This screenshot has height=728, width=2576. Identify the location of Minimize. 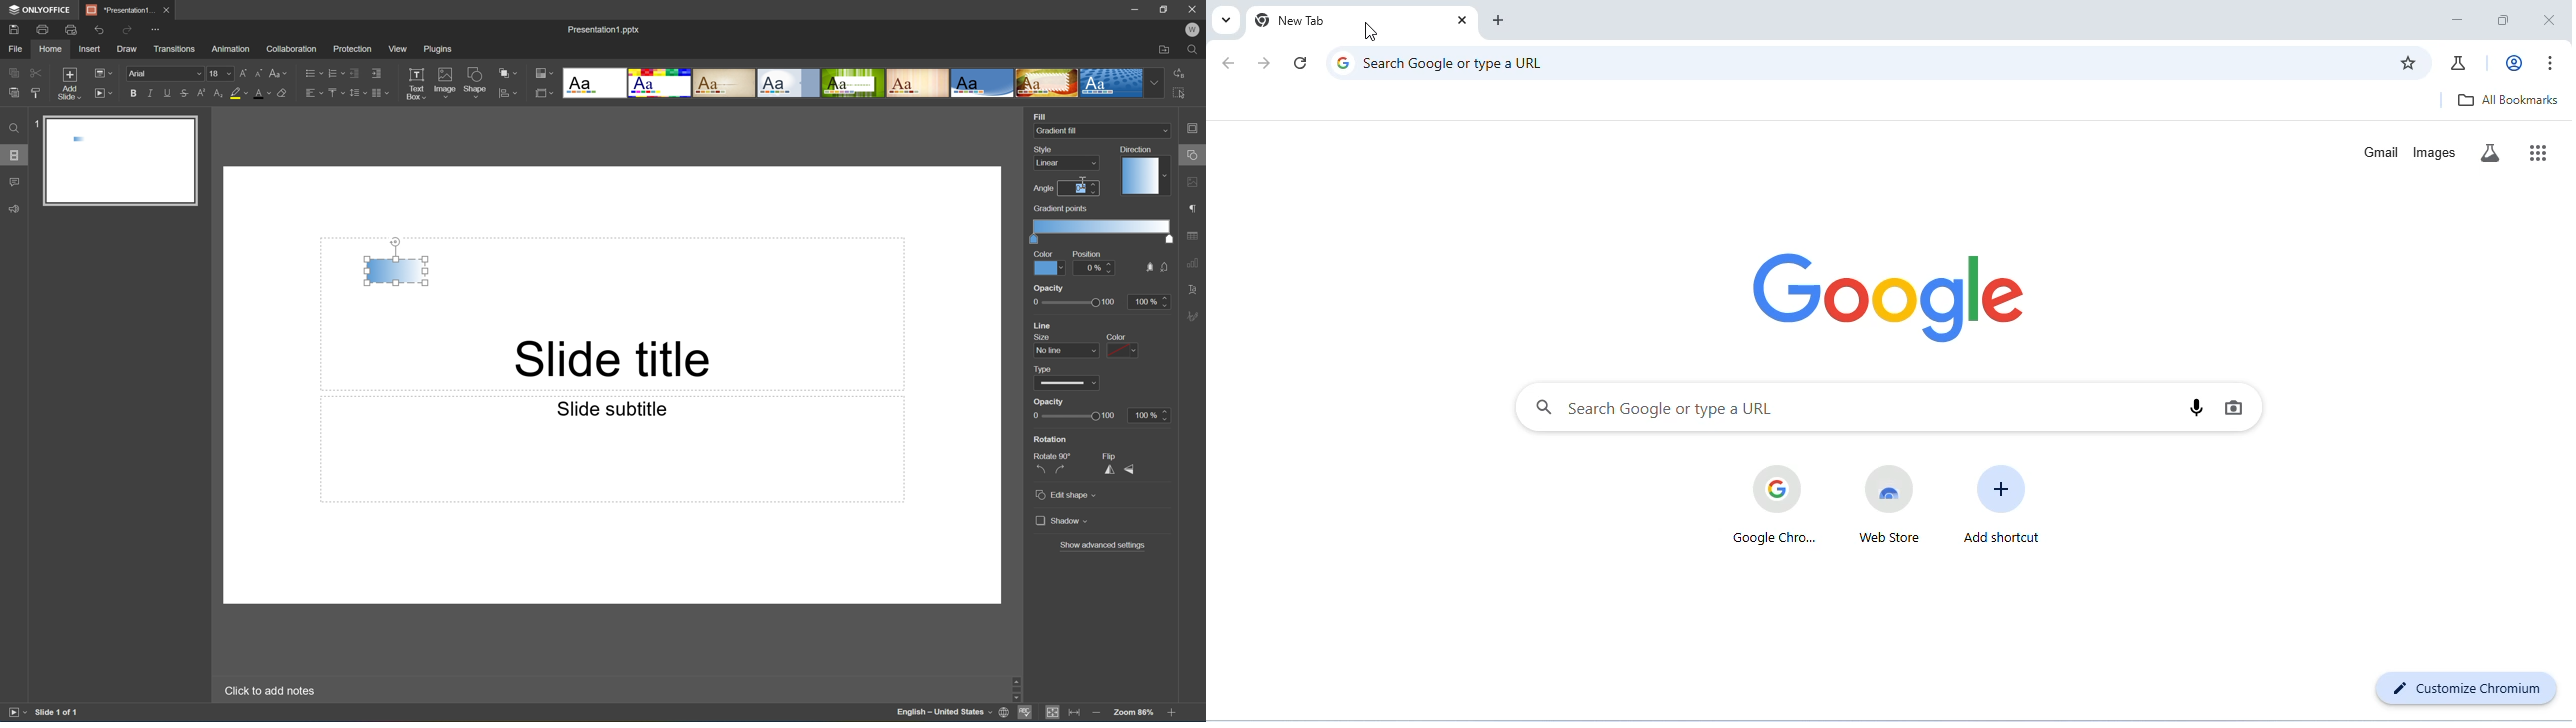
(1139, 9).